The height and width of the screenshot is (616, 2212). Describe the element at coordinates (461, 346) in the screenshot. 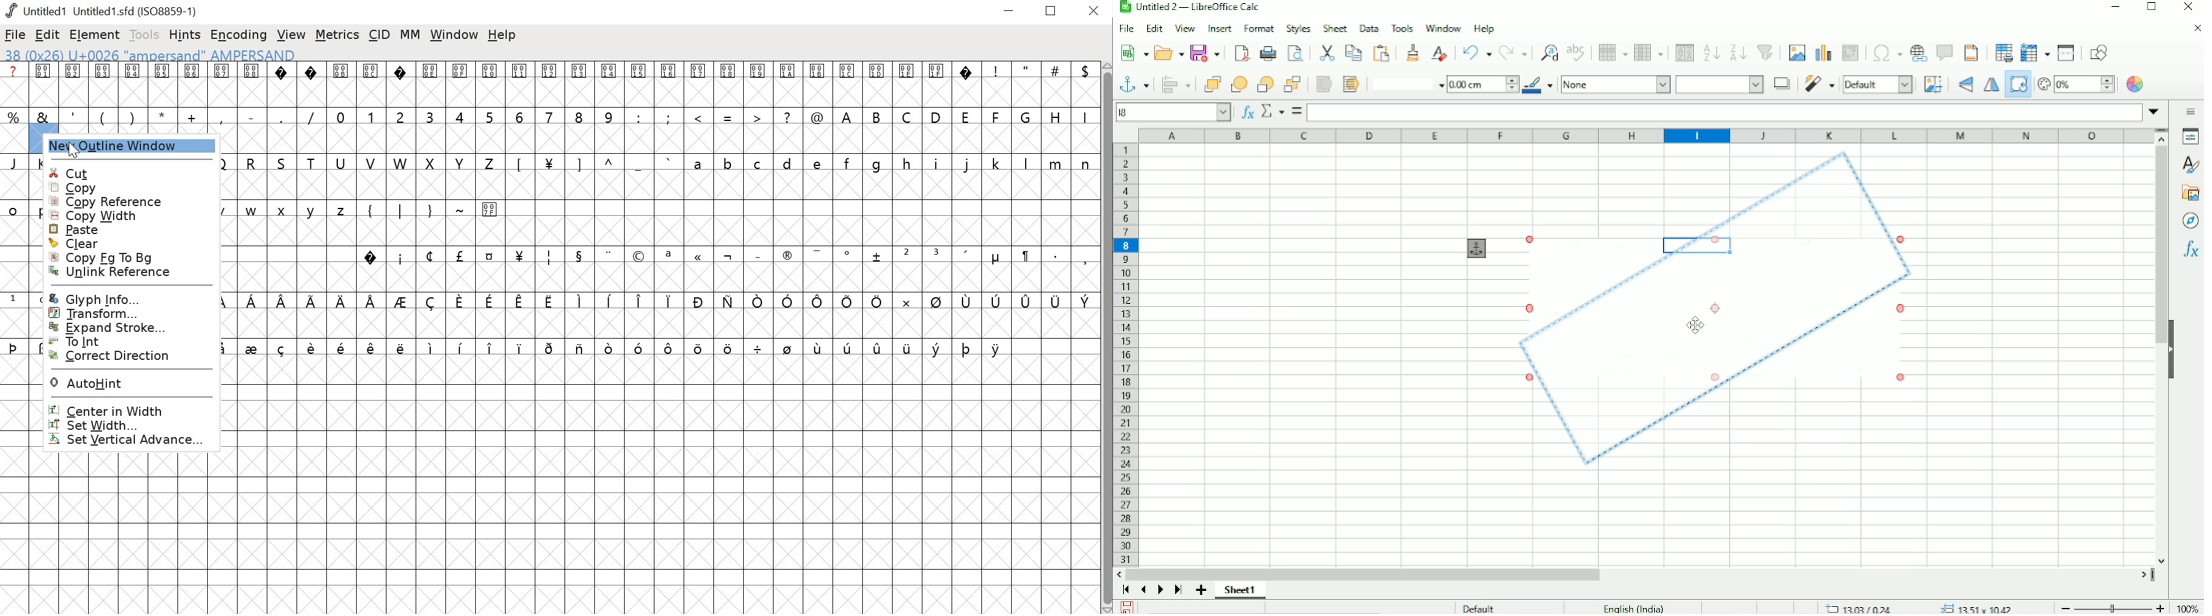

I see `symbol` at that location.